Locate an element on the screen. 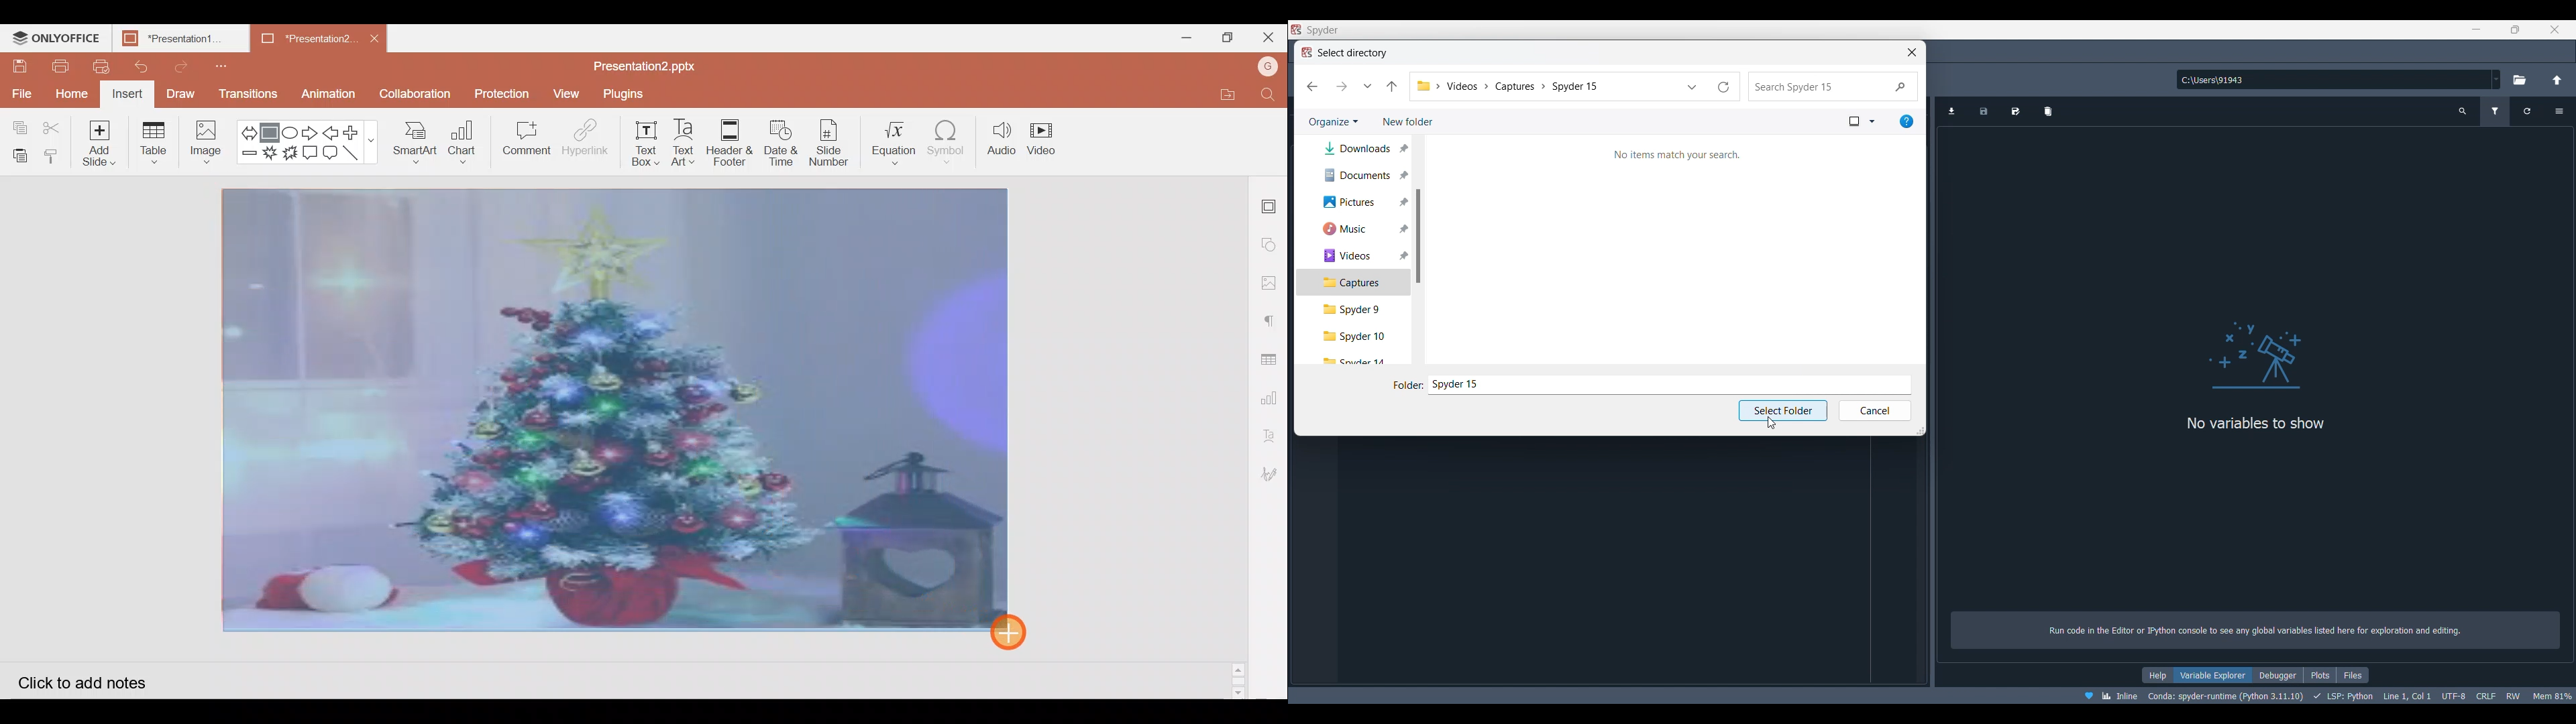 This screenshot has width=2576, height=728. Cut is located at coordinates (54, 124).